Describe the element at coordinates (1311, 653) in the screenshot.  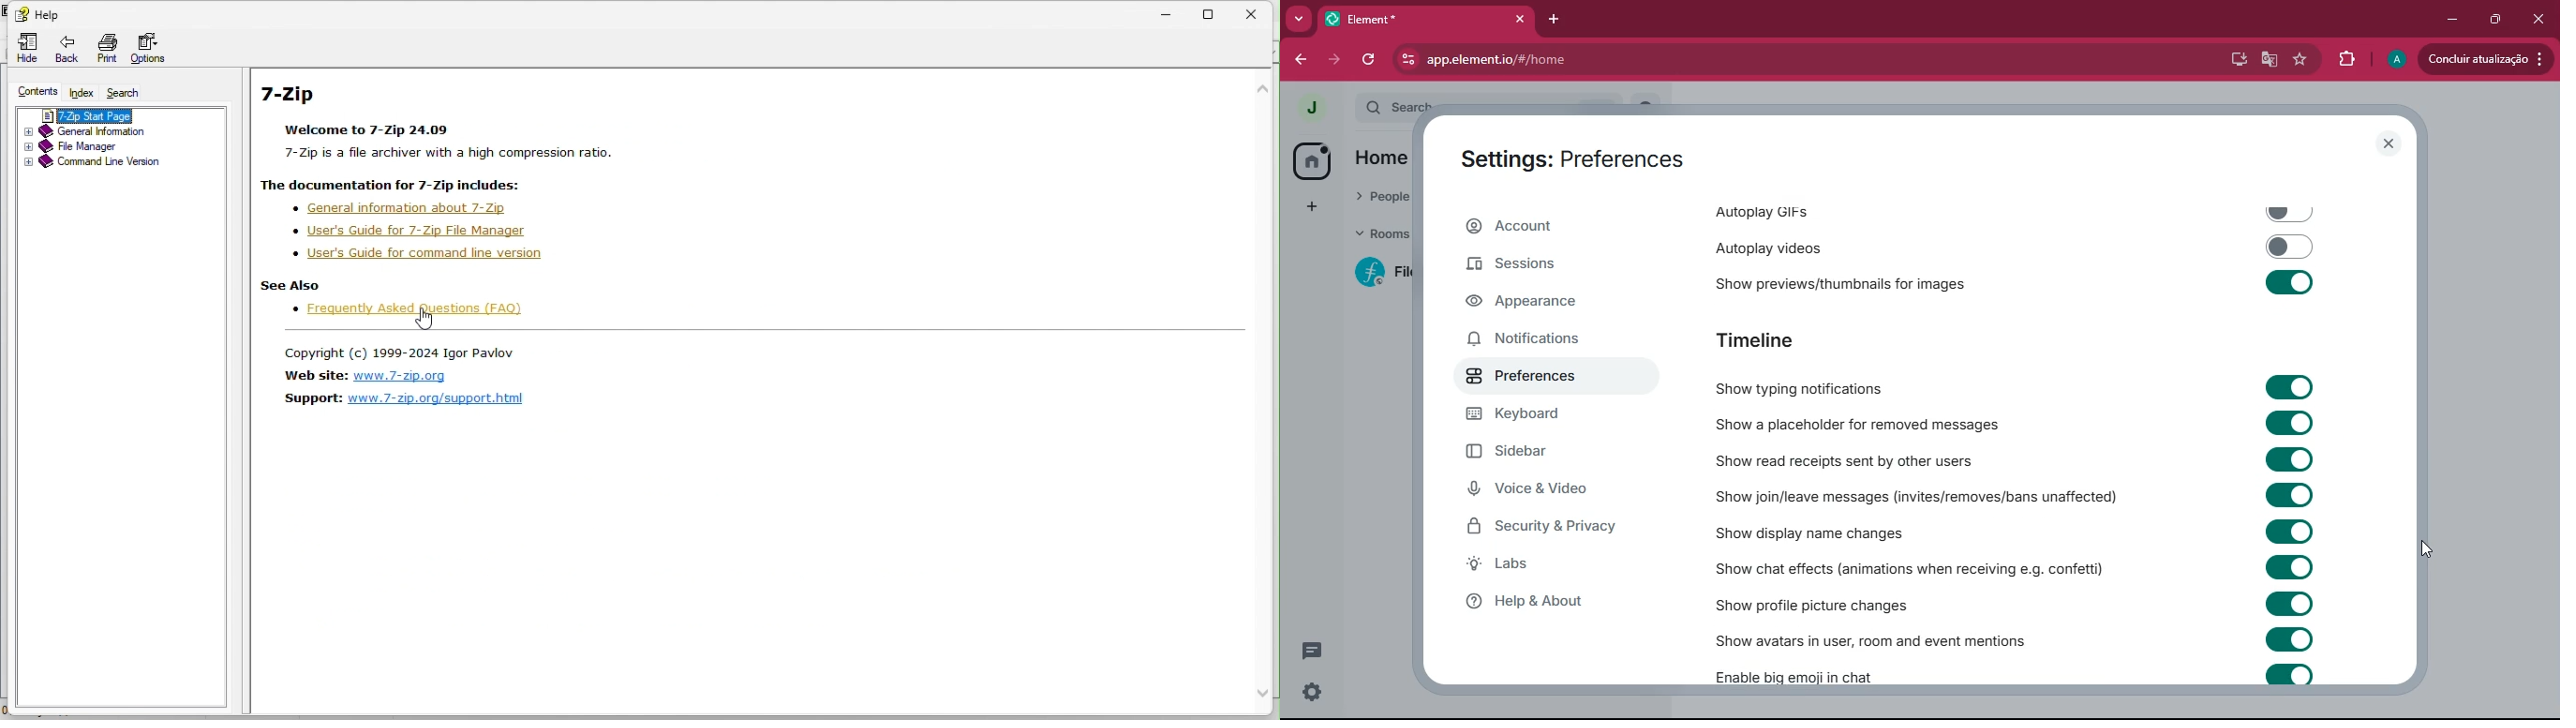
I see `conversation` at that location.